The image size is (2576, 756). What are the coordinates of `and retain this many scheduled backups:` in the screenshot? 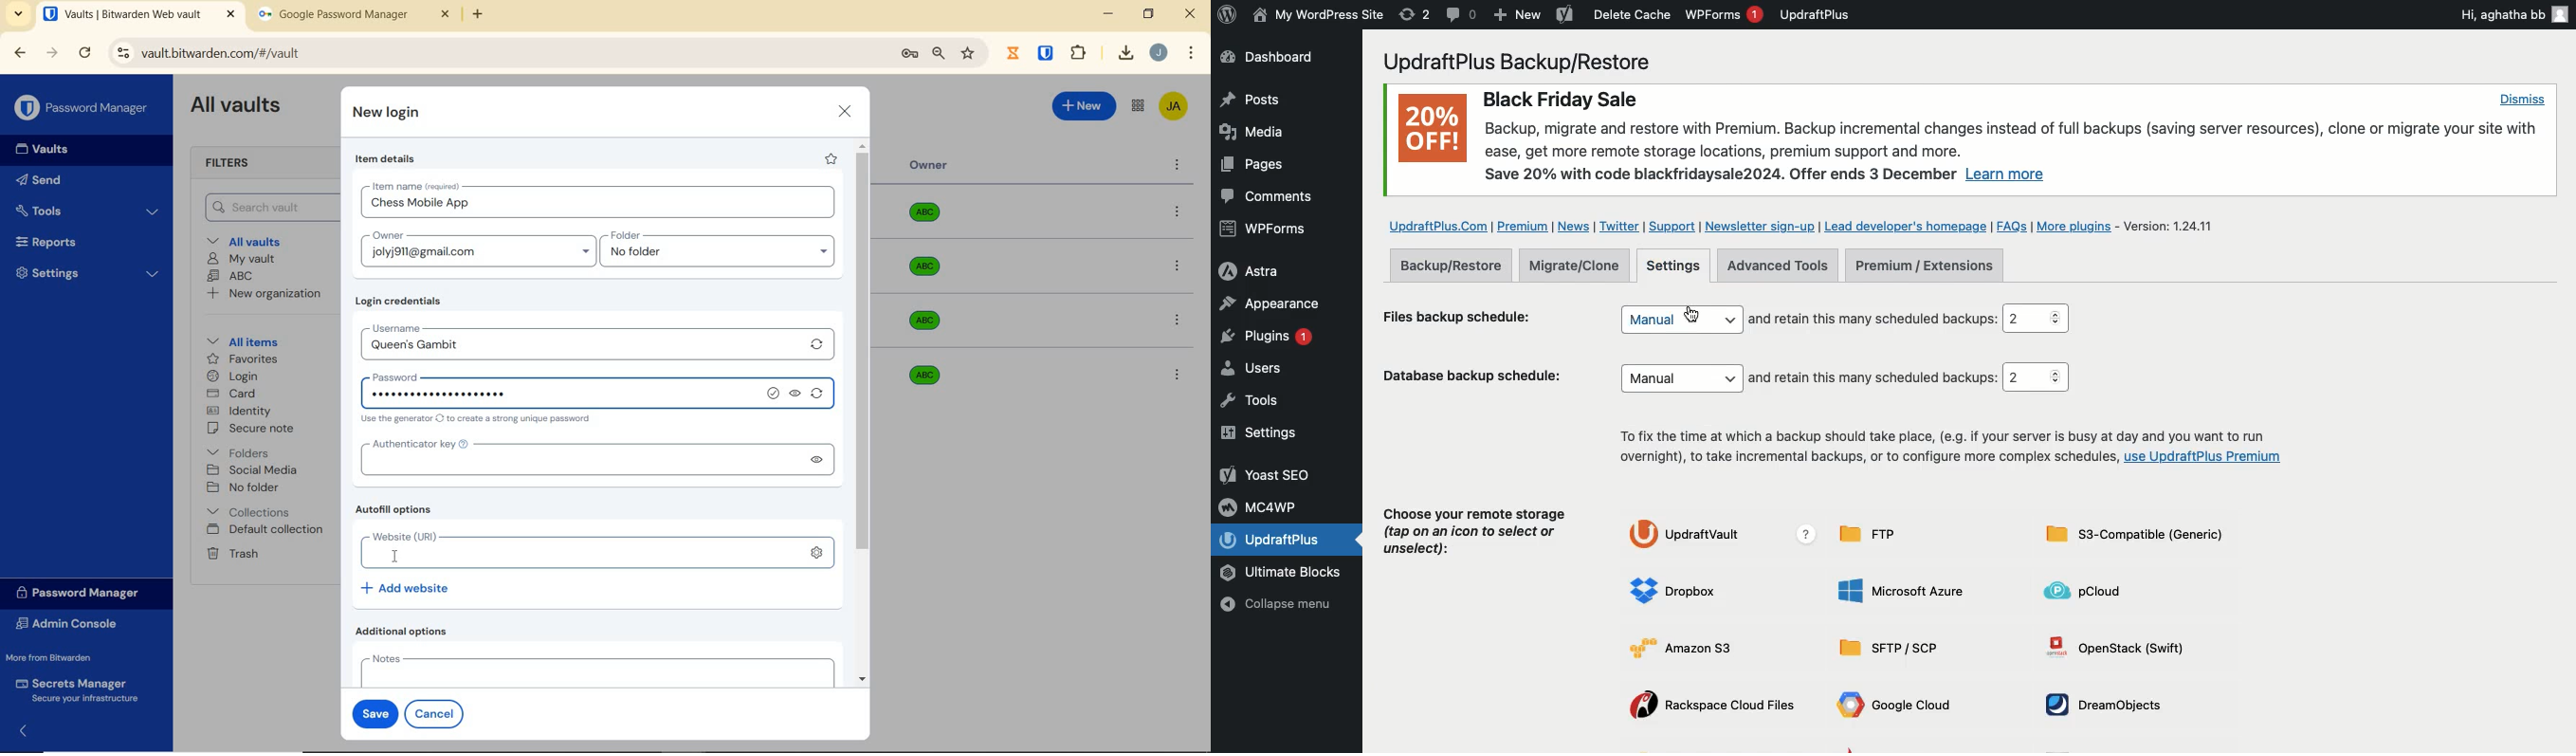 It's located at (1875, 378).